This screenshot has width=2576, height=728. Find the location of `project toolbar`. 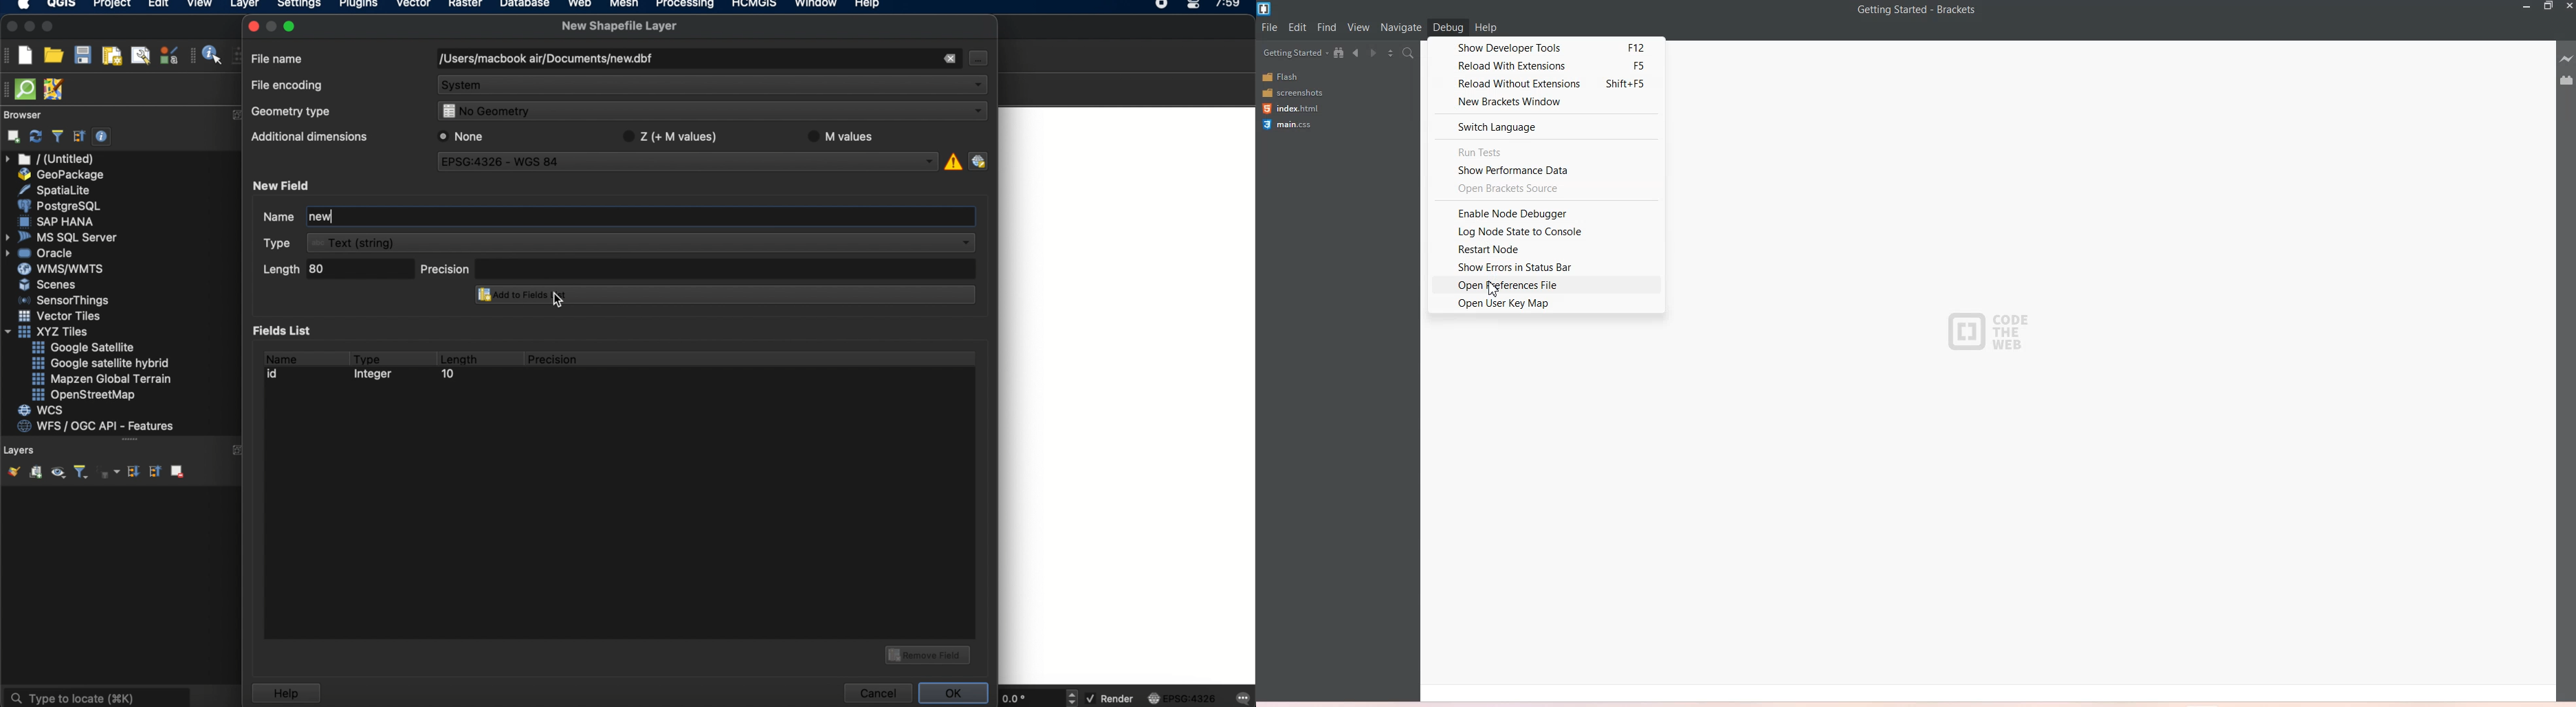

project toolbar is located at coordinates (8, 55).